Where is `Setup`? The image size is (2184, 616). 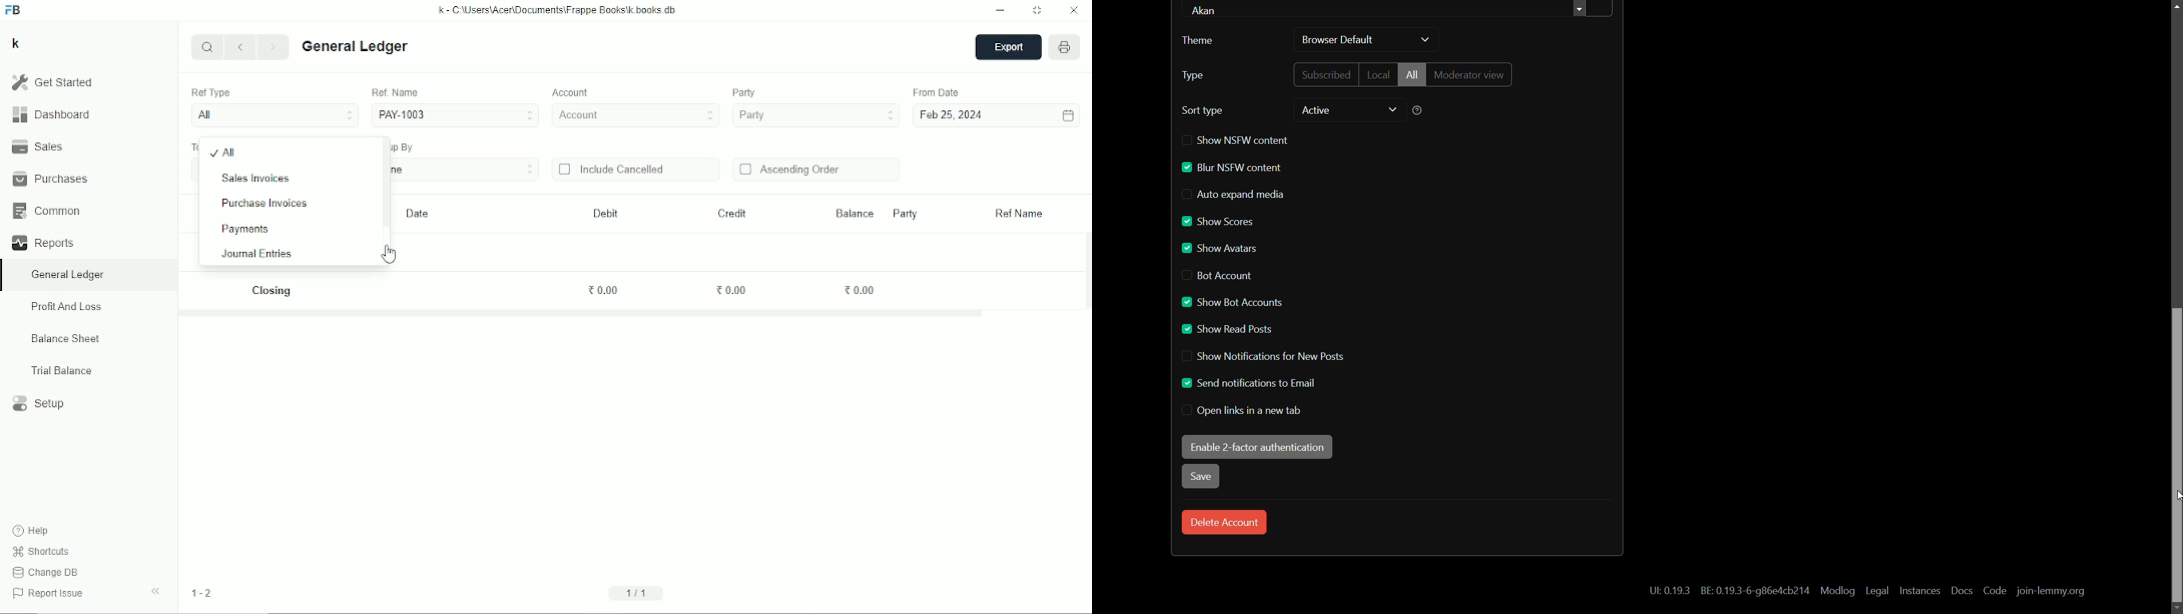
Setup is located at coordinates (40, 404).